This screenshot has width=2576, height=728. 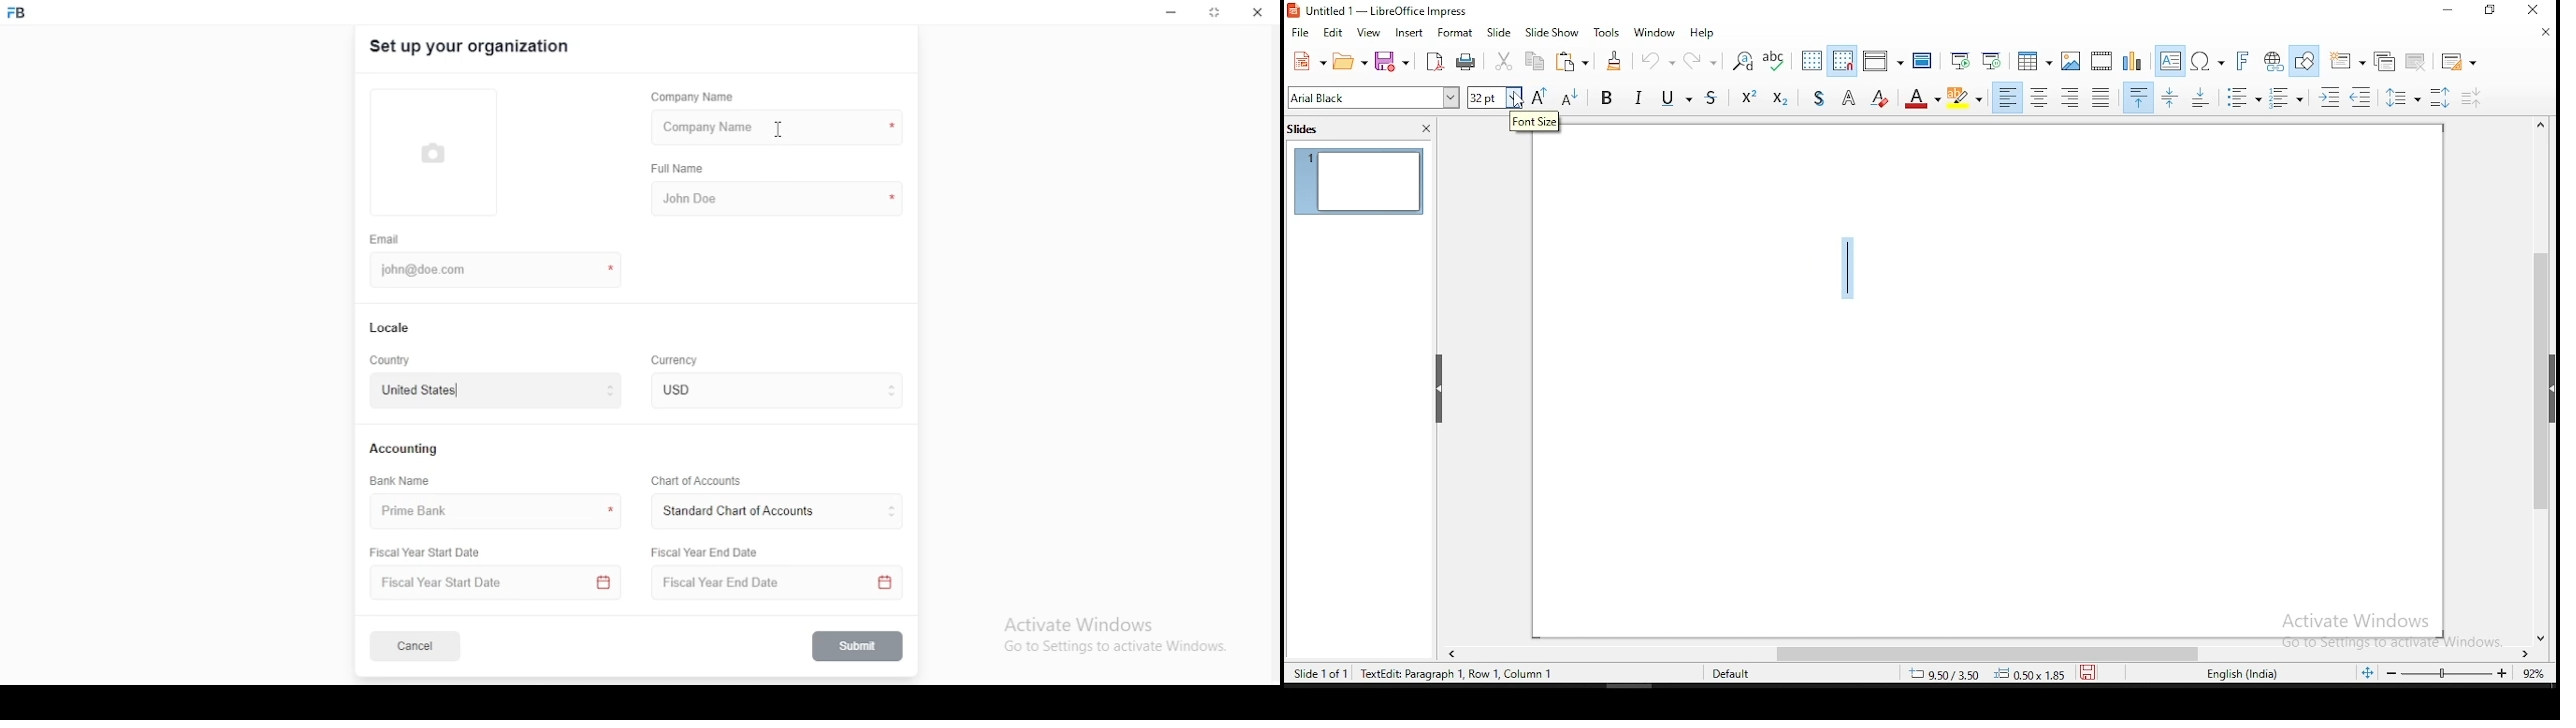 I want to click on minimize, so click(x=1171, y=13).